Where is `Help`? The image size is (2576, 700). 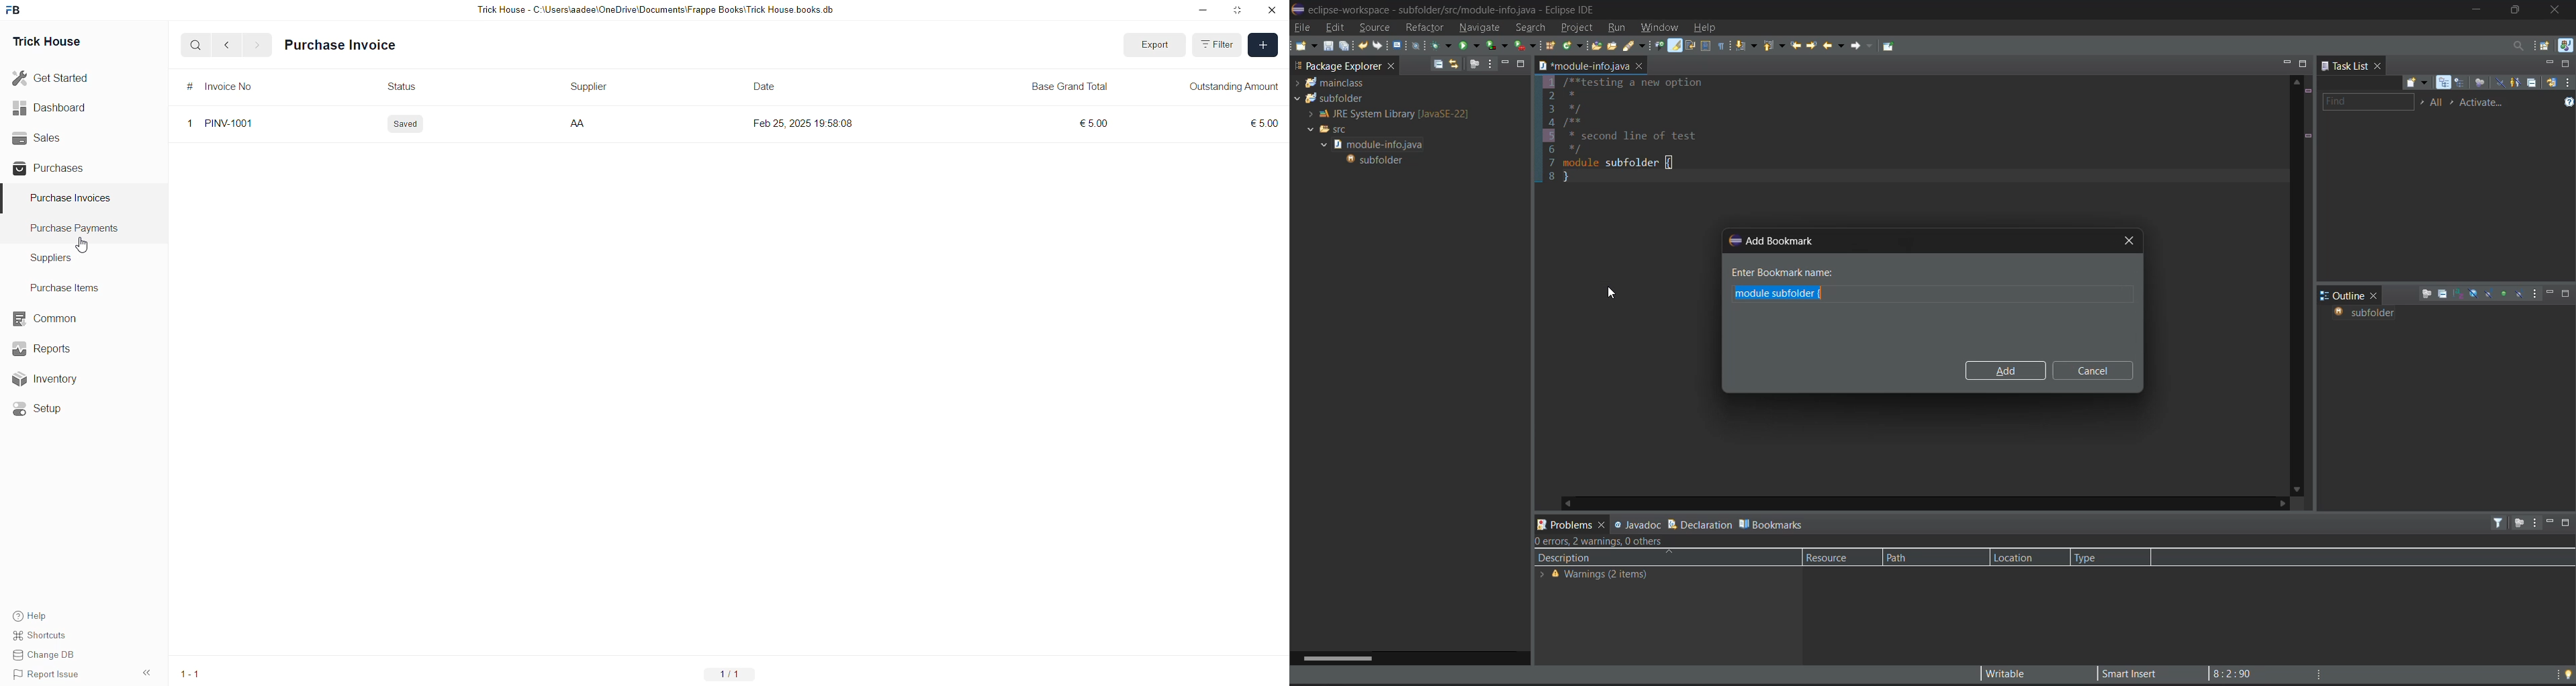
Help is located at coordinates (30, 616).